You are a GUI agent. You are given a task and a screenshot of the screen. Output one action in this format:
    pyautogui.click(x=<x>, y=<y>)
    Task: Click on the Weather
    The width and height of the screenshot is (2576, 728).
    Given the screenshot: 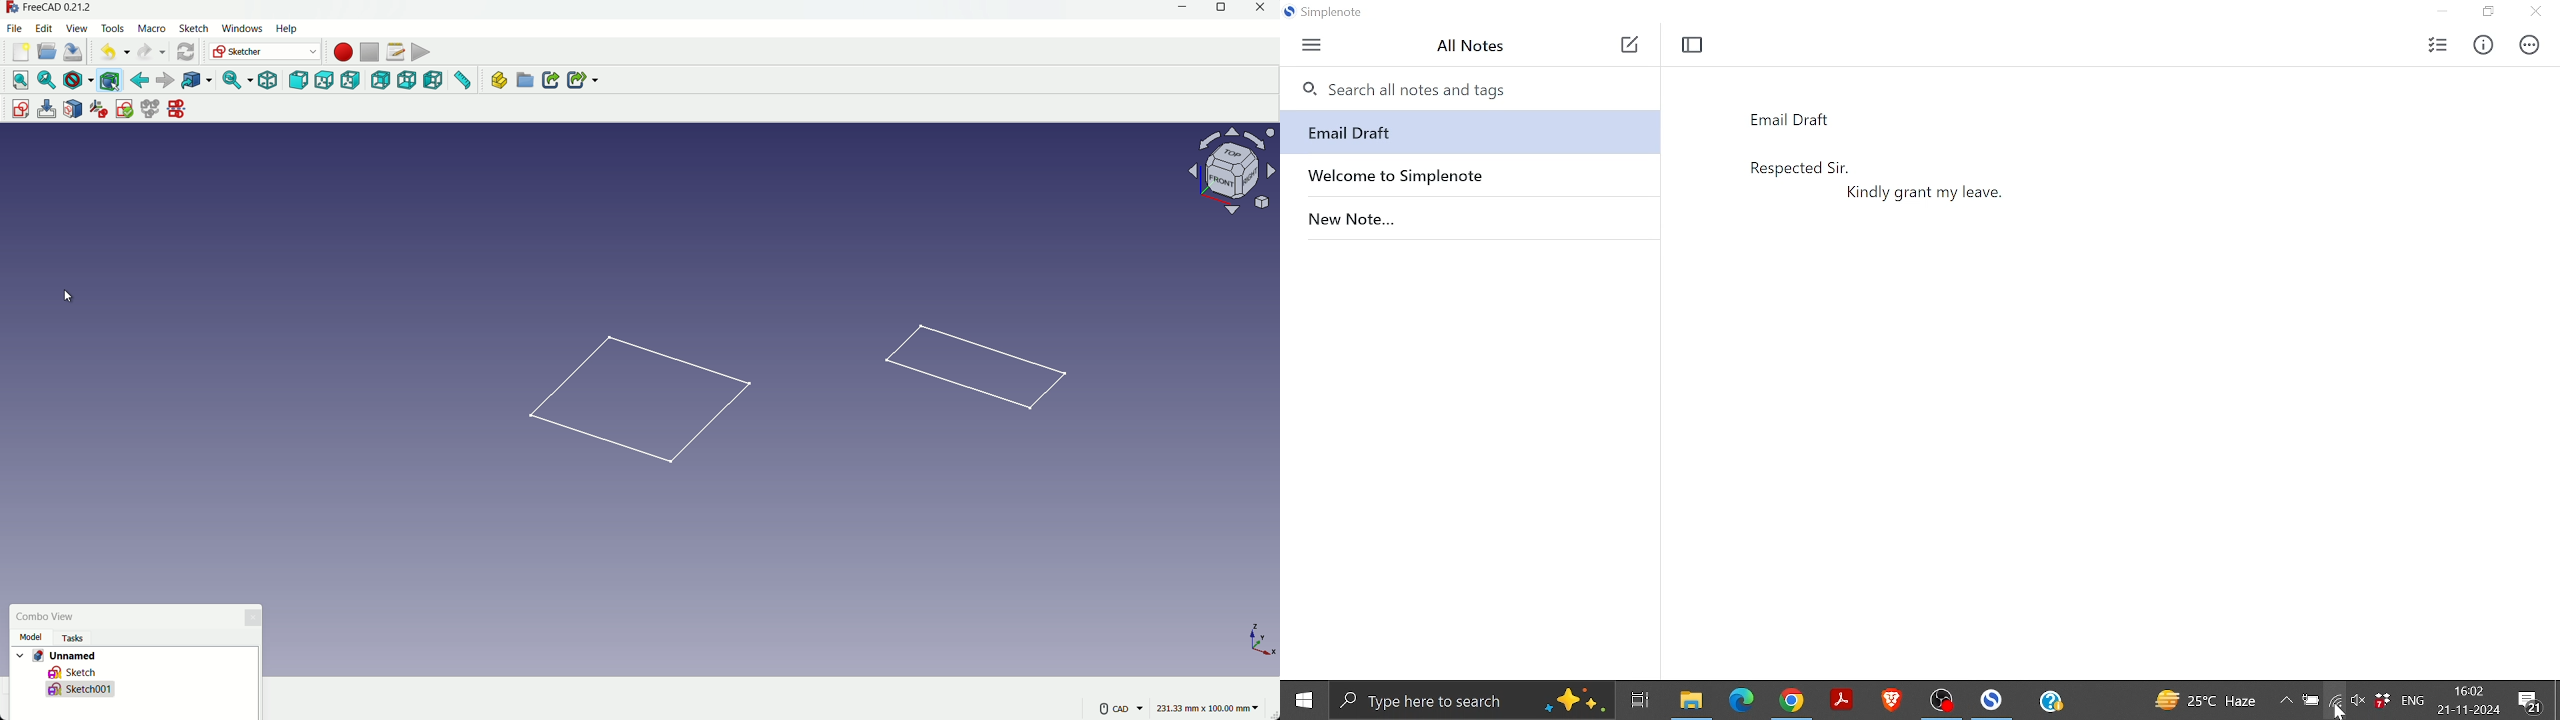 What is the action you would take?
    pyautogui.click(x=2206, y=700)
    